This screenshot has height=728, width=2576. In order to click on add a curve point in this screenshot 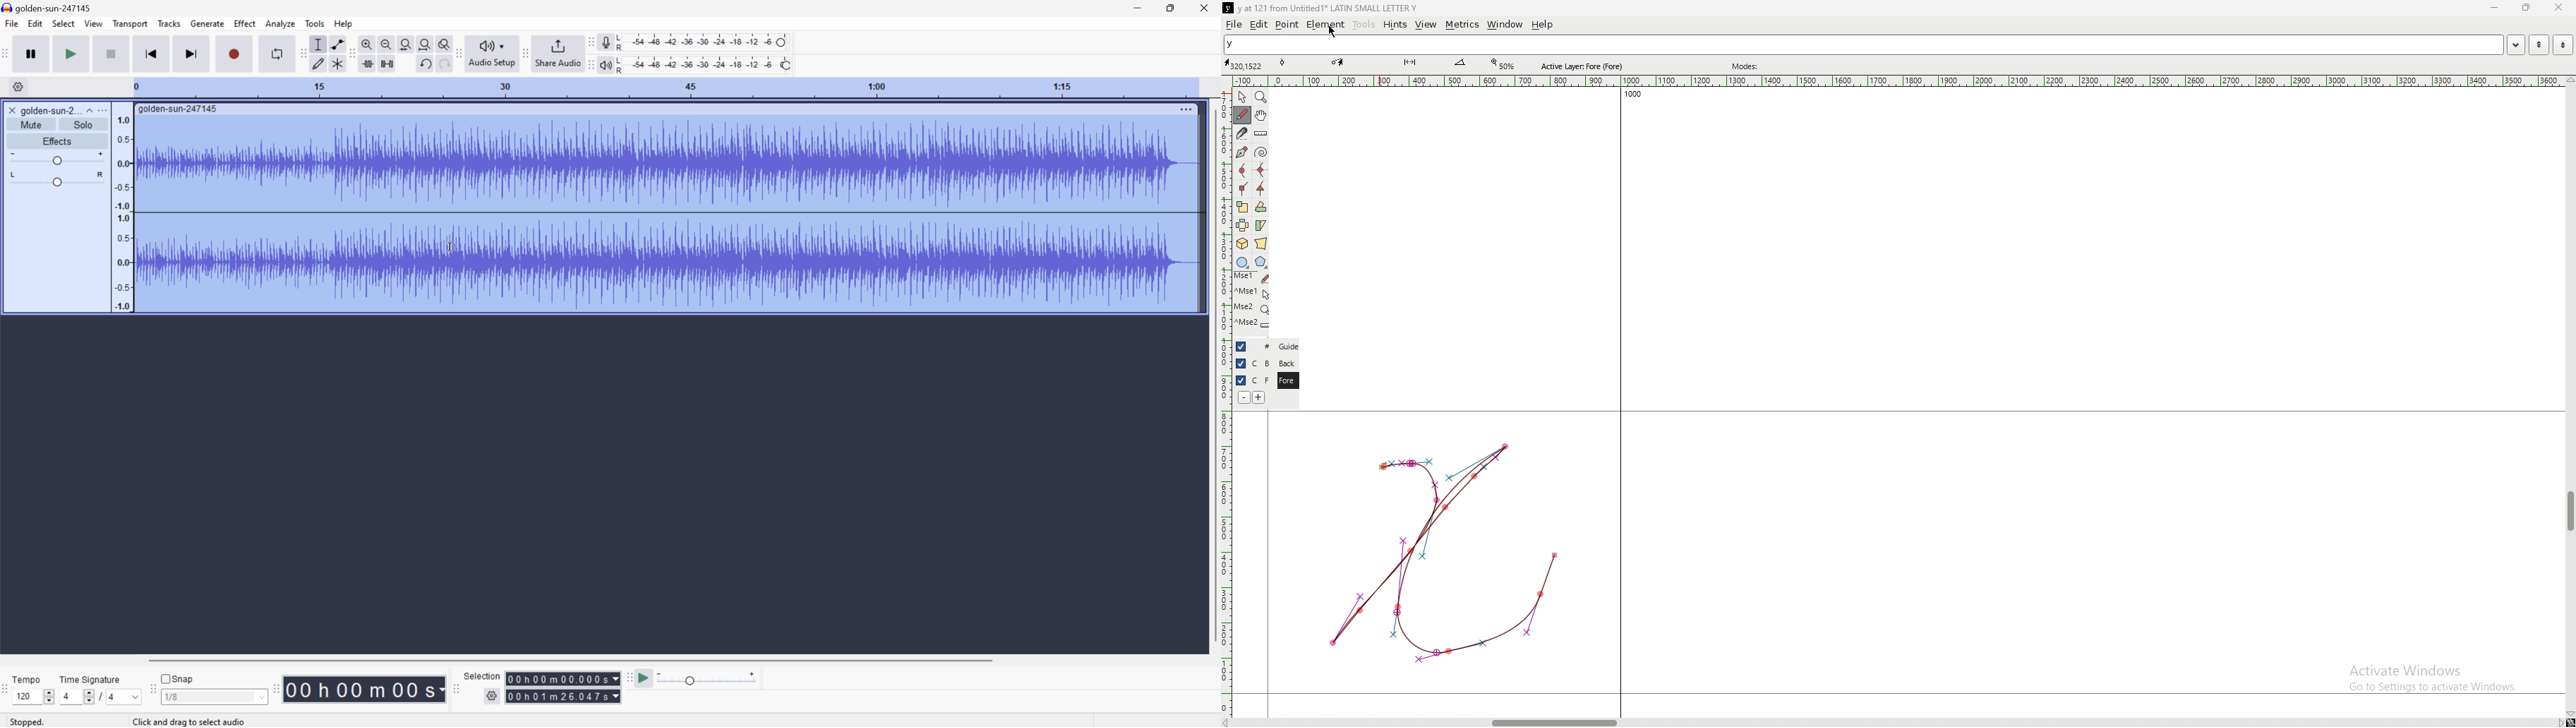, I will do `click(1242, 171)`.